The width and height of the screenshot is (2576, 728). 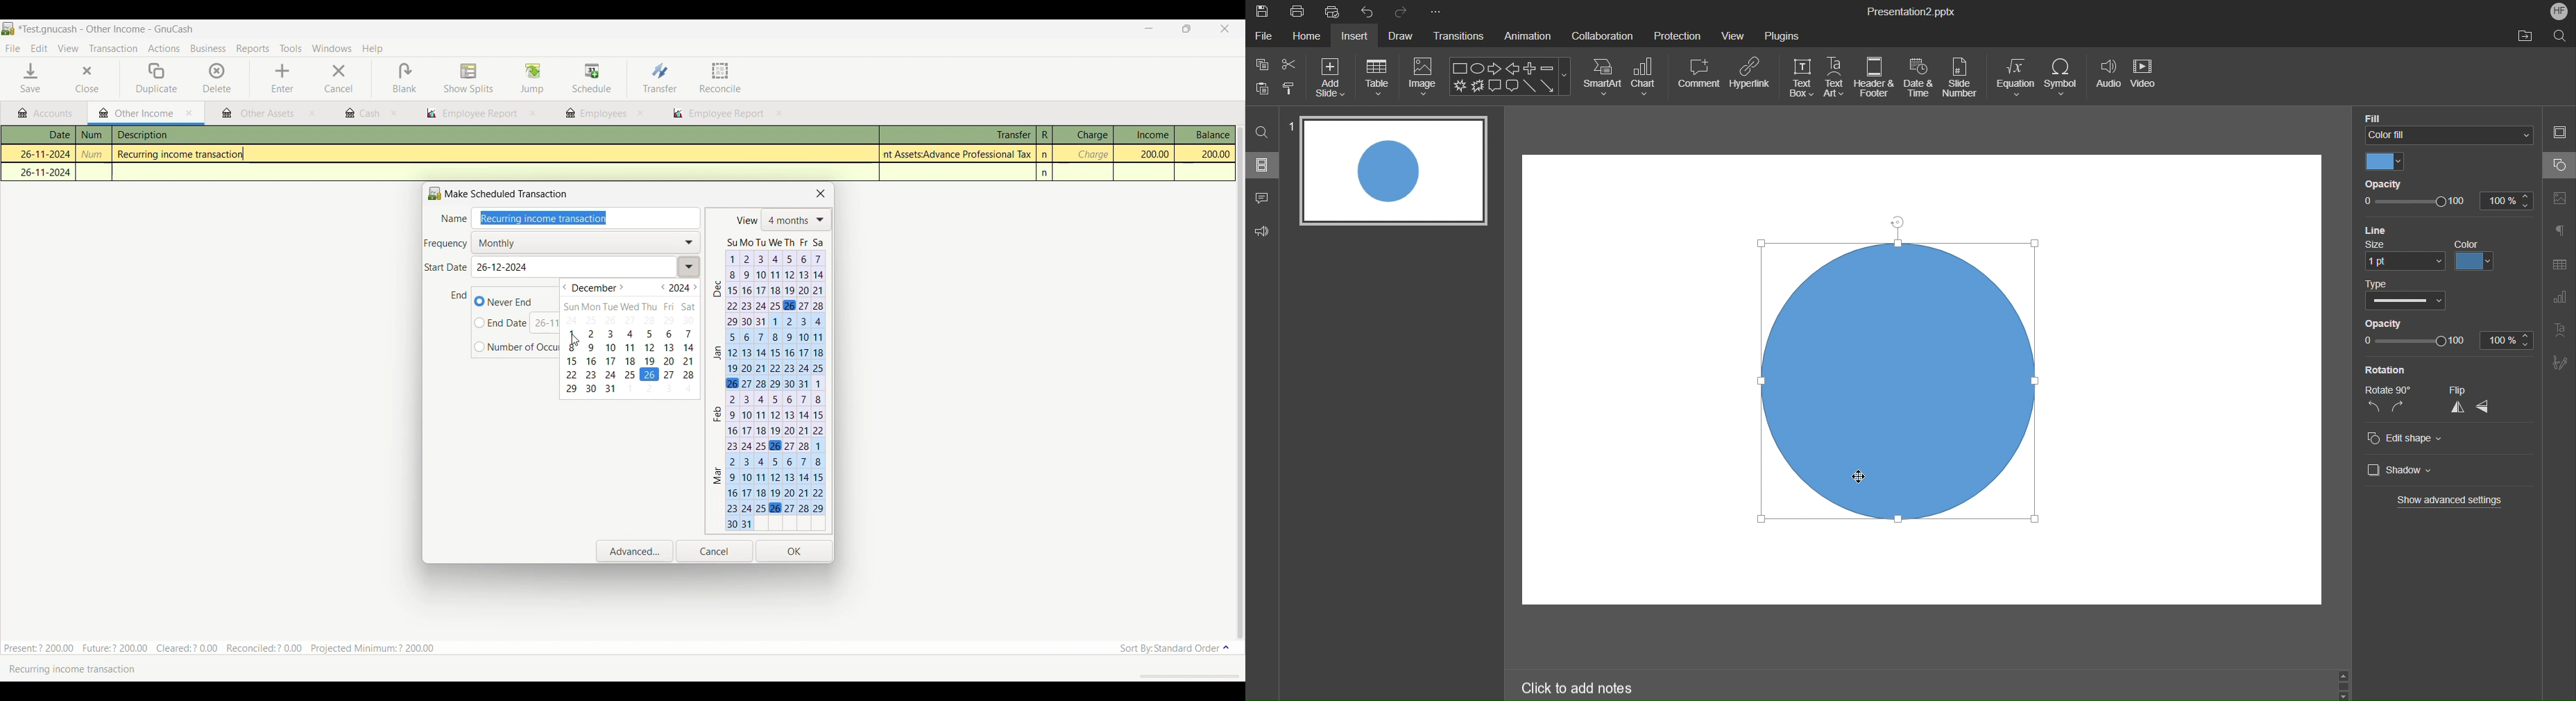 I want to click on View menu, so click(x=67, y=49).